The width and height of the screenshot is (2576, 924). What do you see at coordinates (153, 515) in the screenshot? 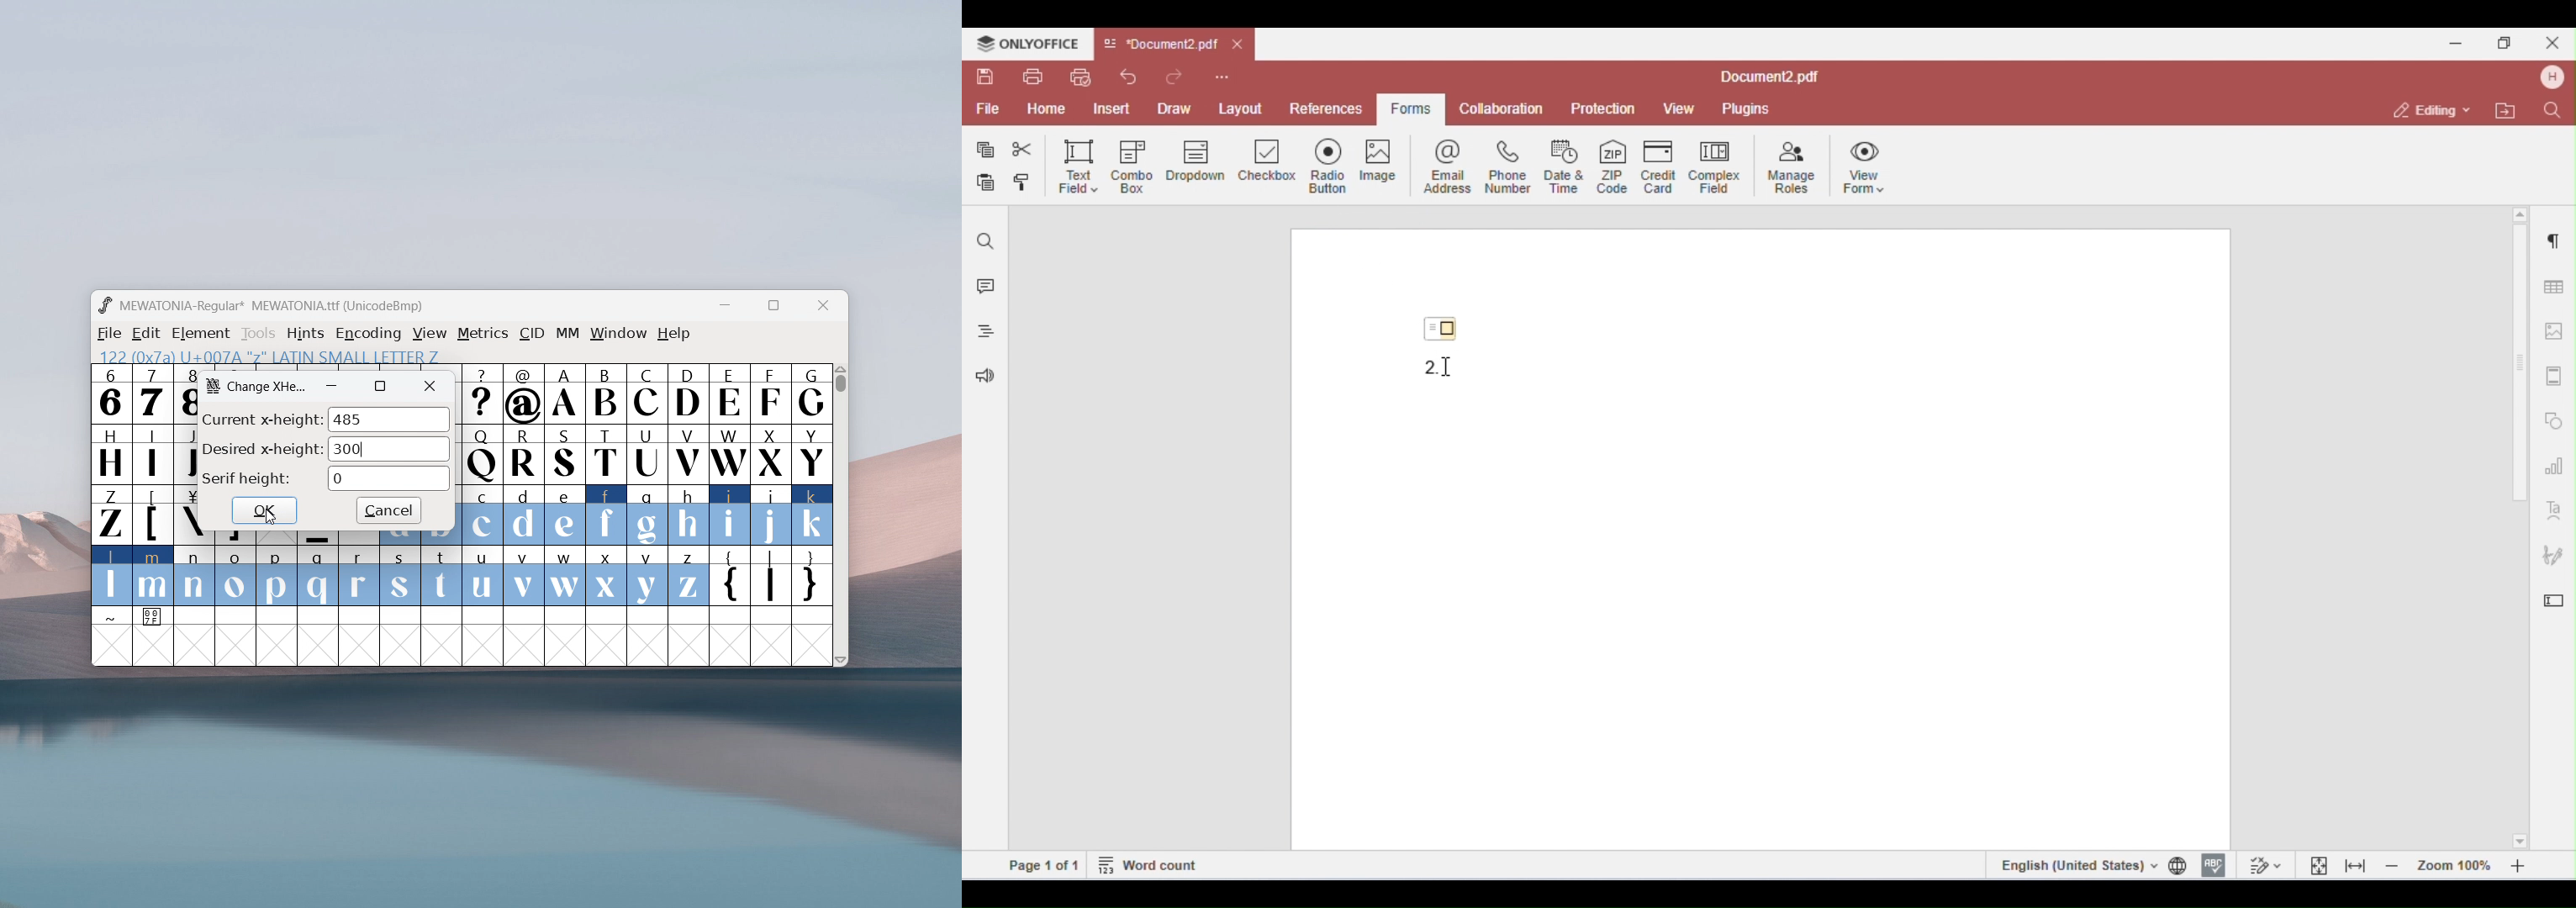
I see `[` at bounding box center [153, 515].